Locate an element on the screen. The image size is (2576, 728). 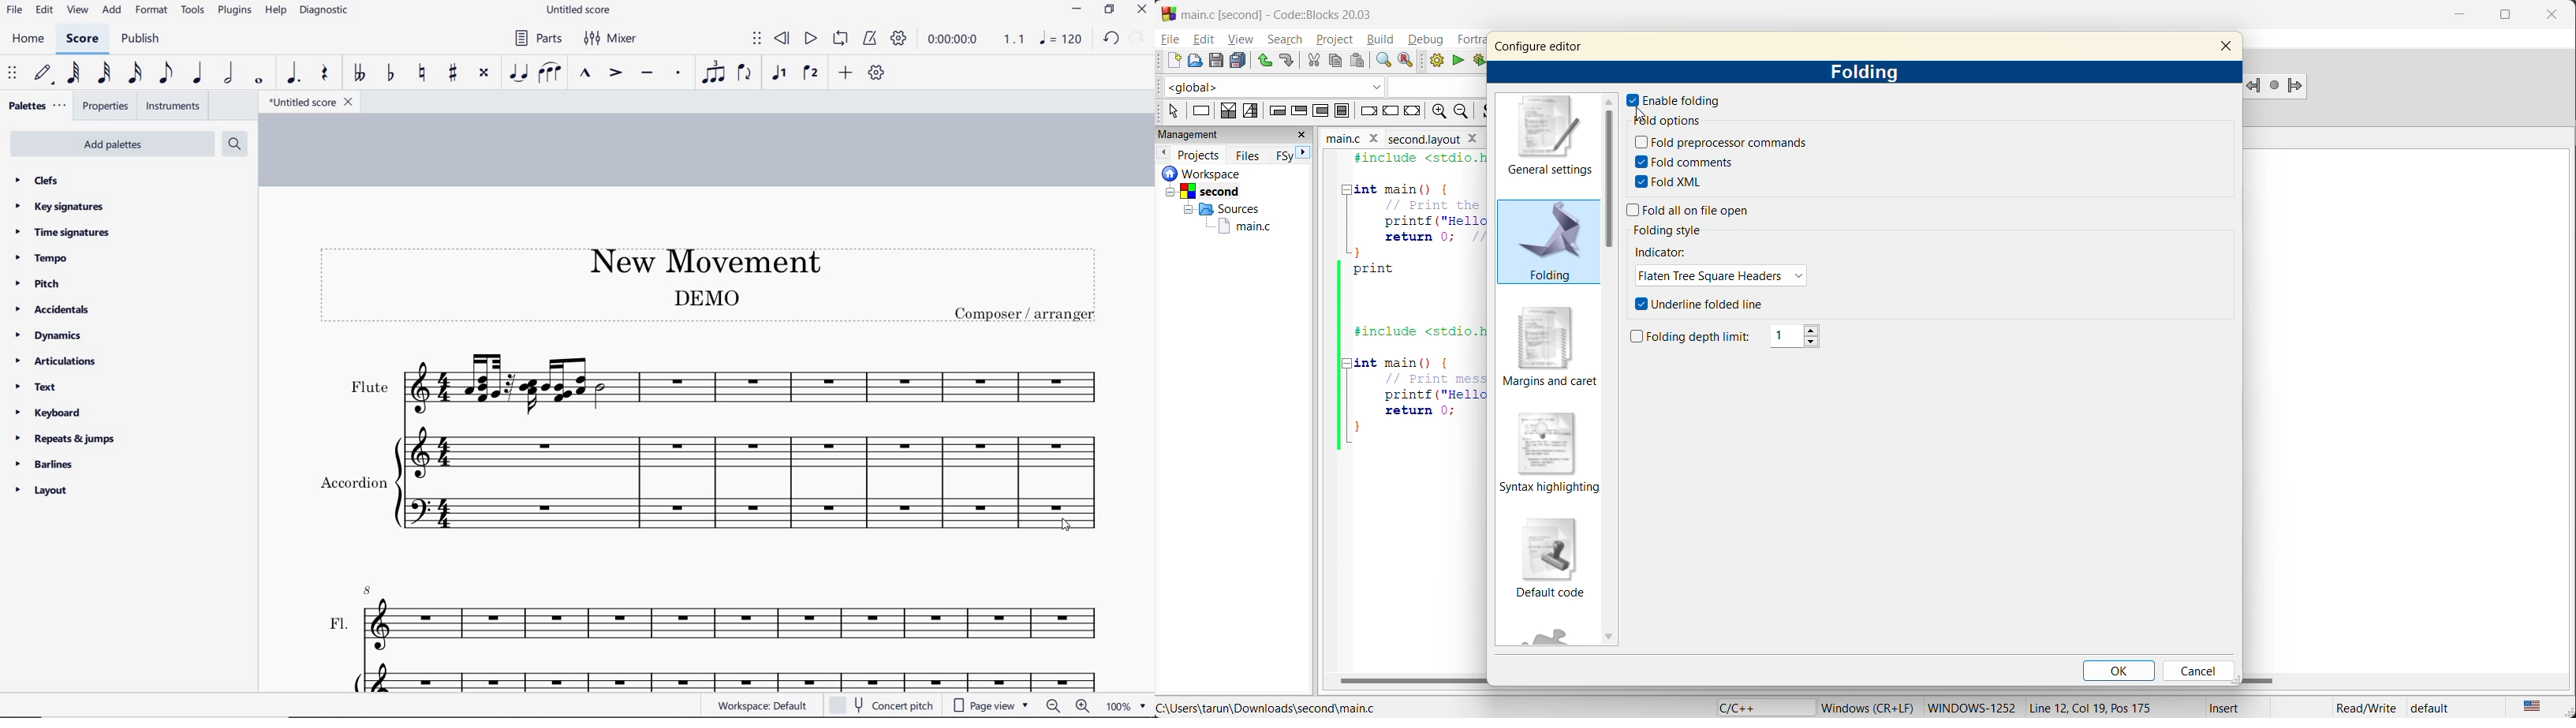
tempo is located at coordinates (45, 257).